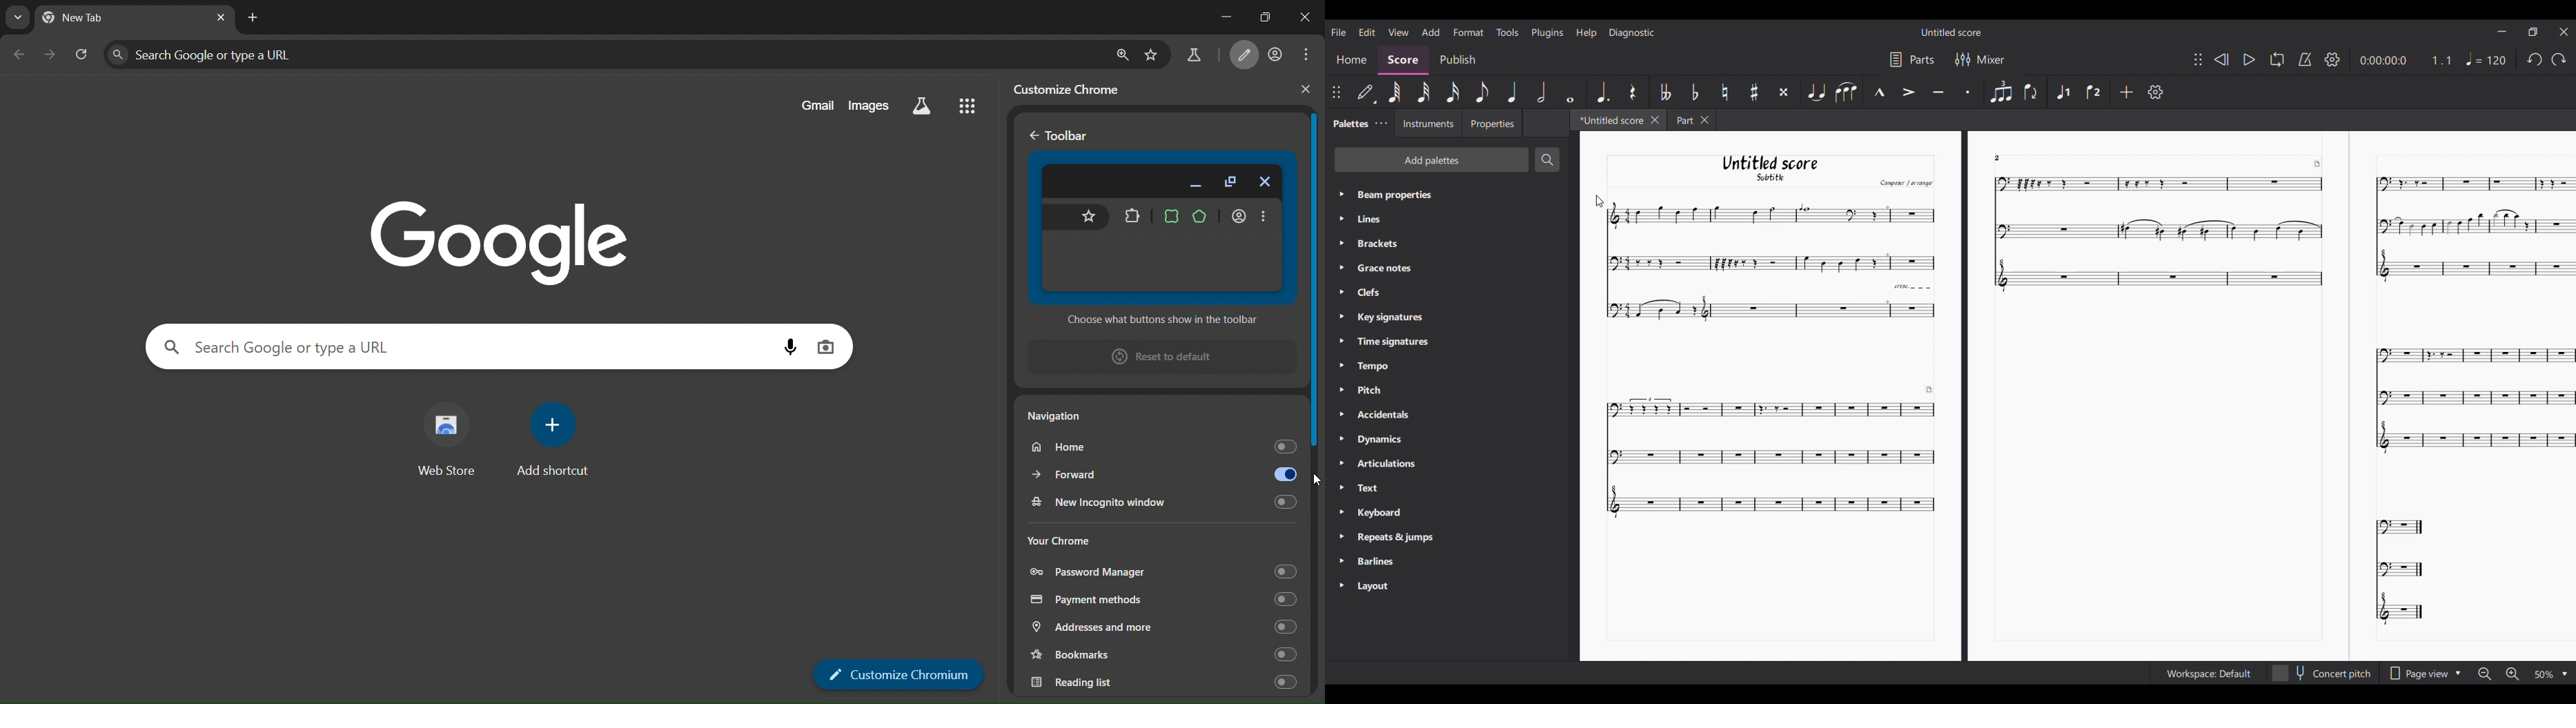 Image resolution: width=2576 pixels, height=728 pixels. What do you see at coordinates (2396, 608) in the screenshot?
I see `` at bounding box center [2396, 608].